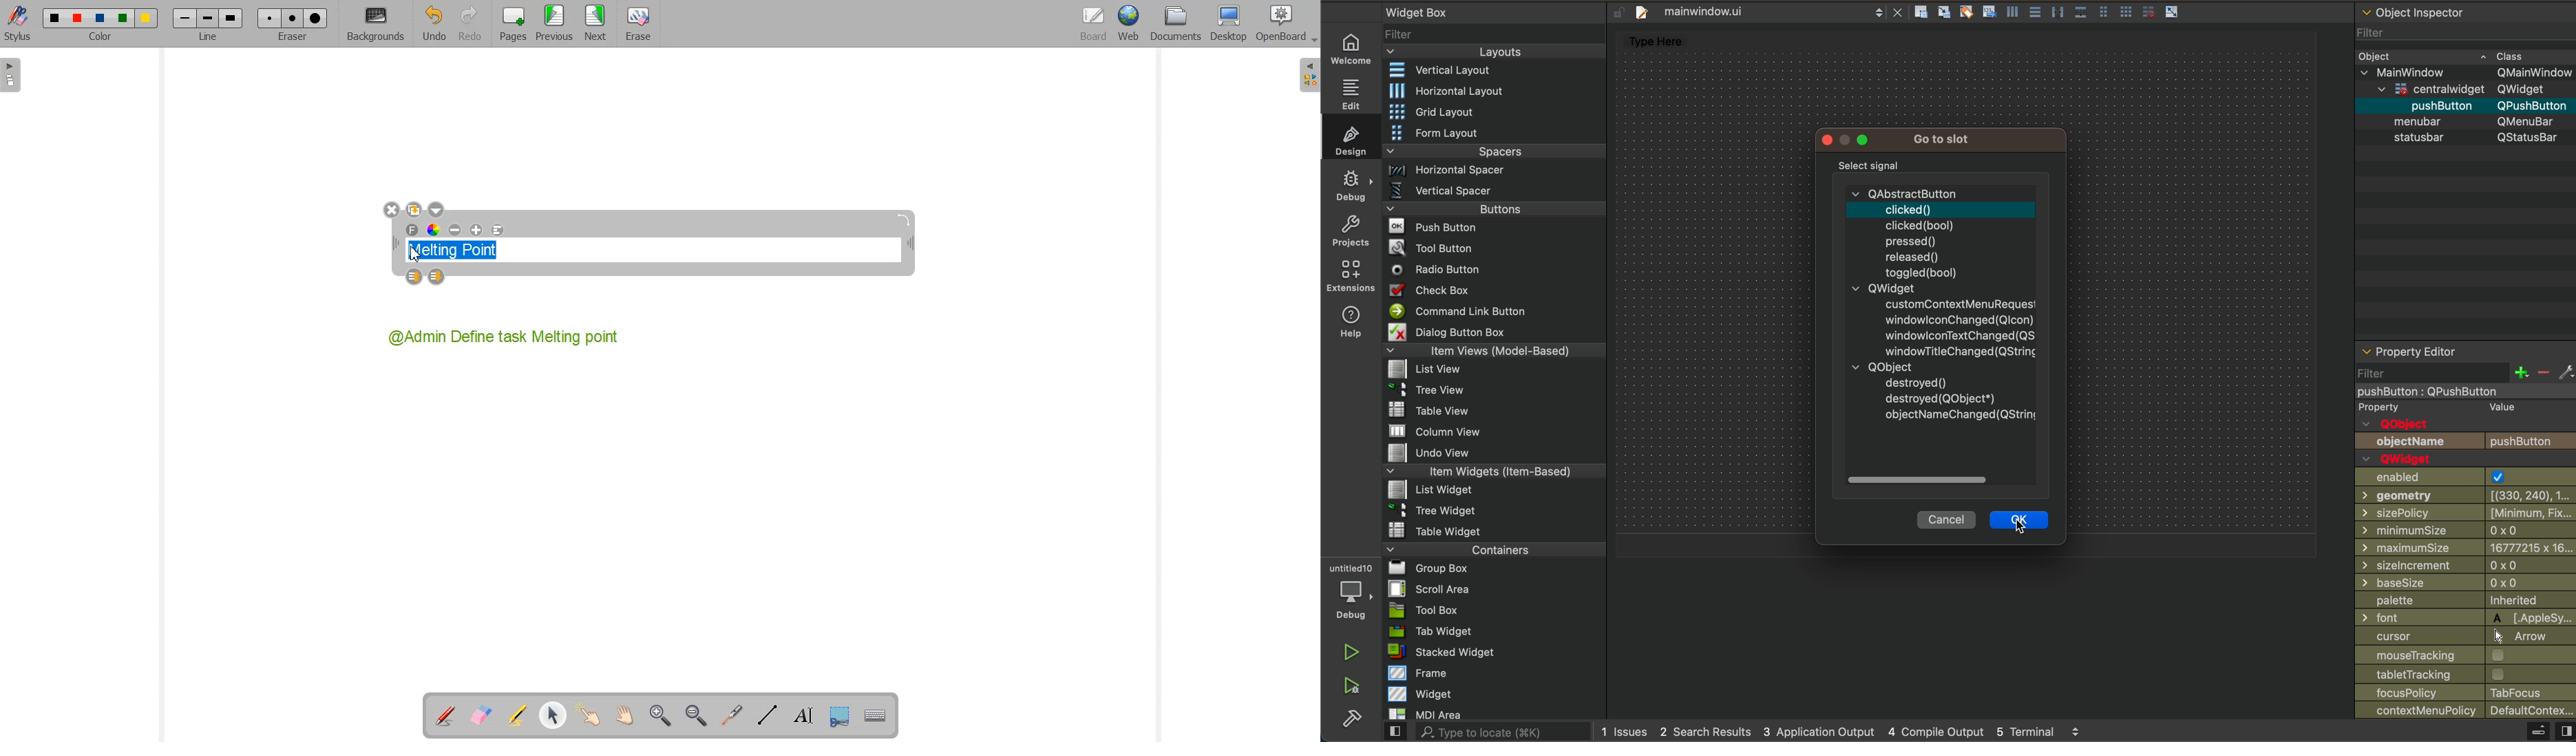 This screenshot has width=2576, height=756. What do you see at coordinates (1496, 291) in the screenshot?
I see `checkbox` at bounding box center [1496, 291].